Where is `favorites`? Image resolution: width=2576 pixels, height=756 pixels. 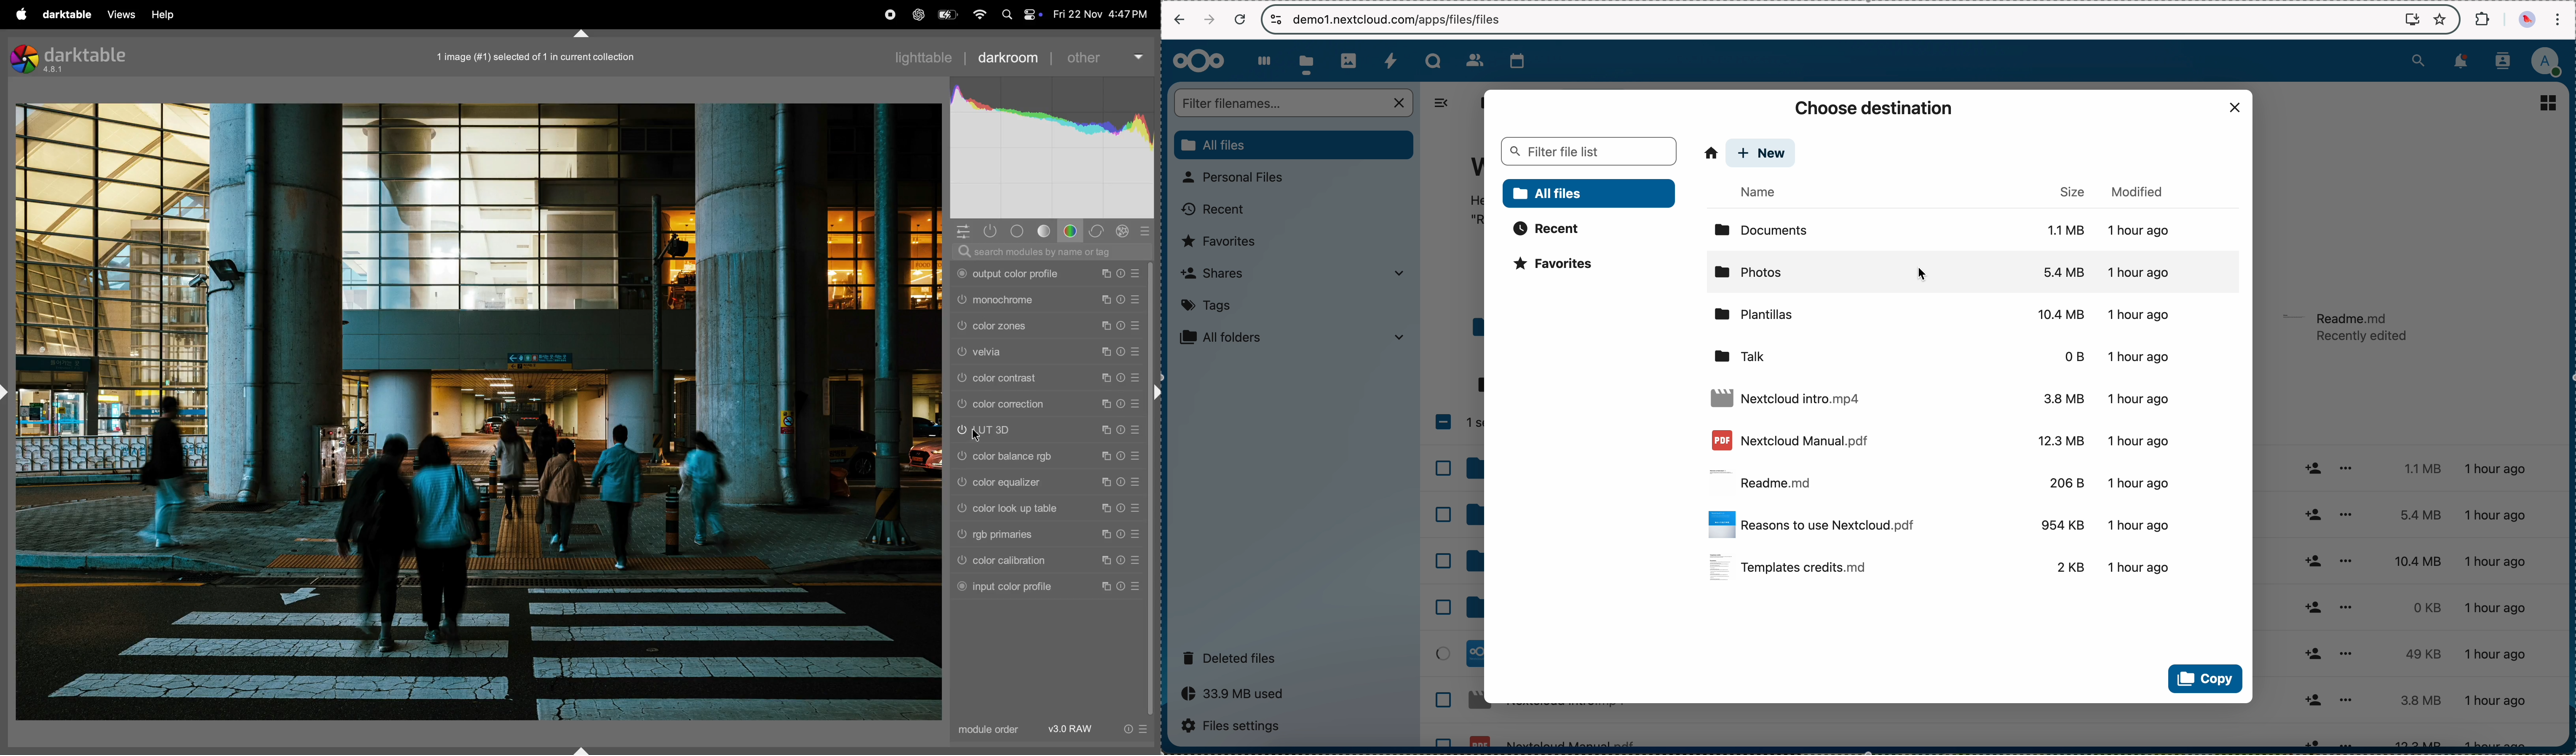 favorites is located at coordinates (2439, 19).